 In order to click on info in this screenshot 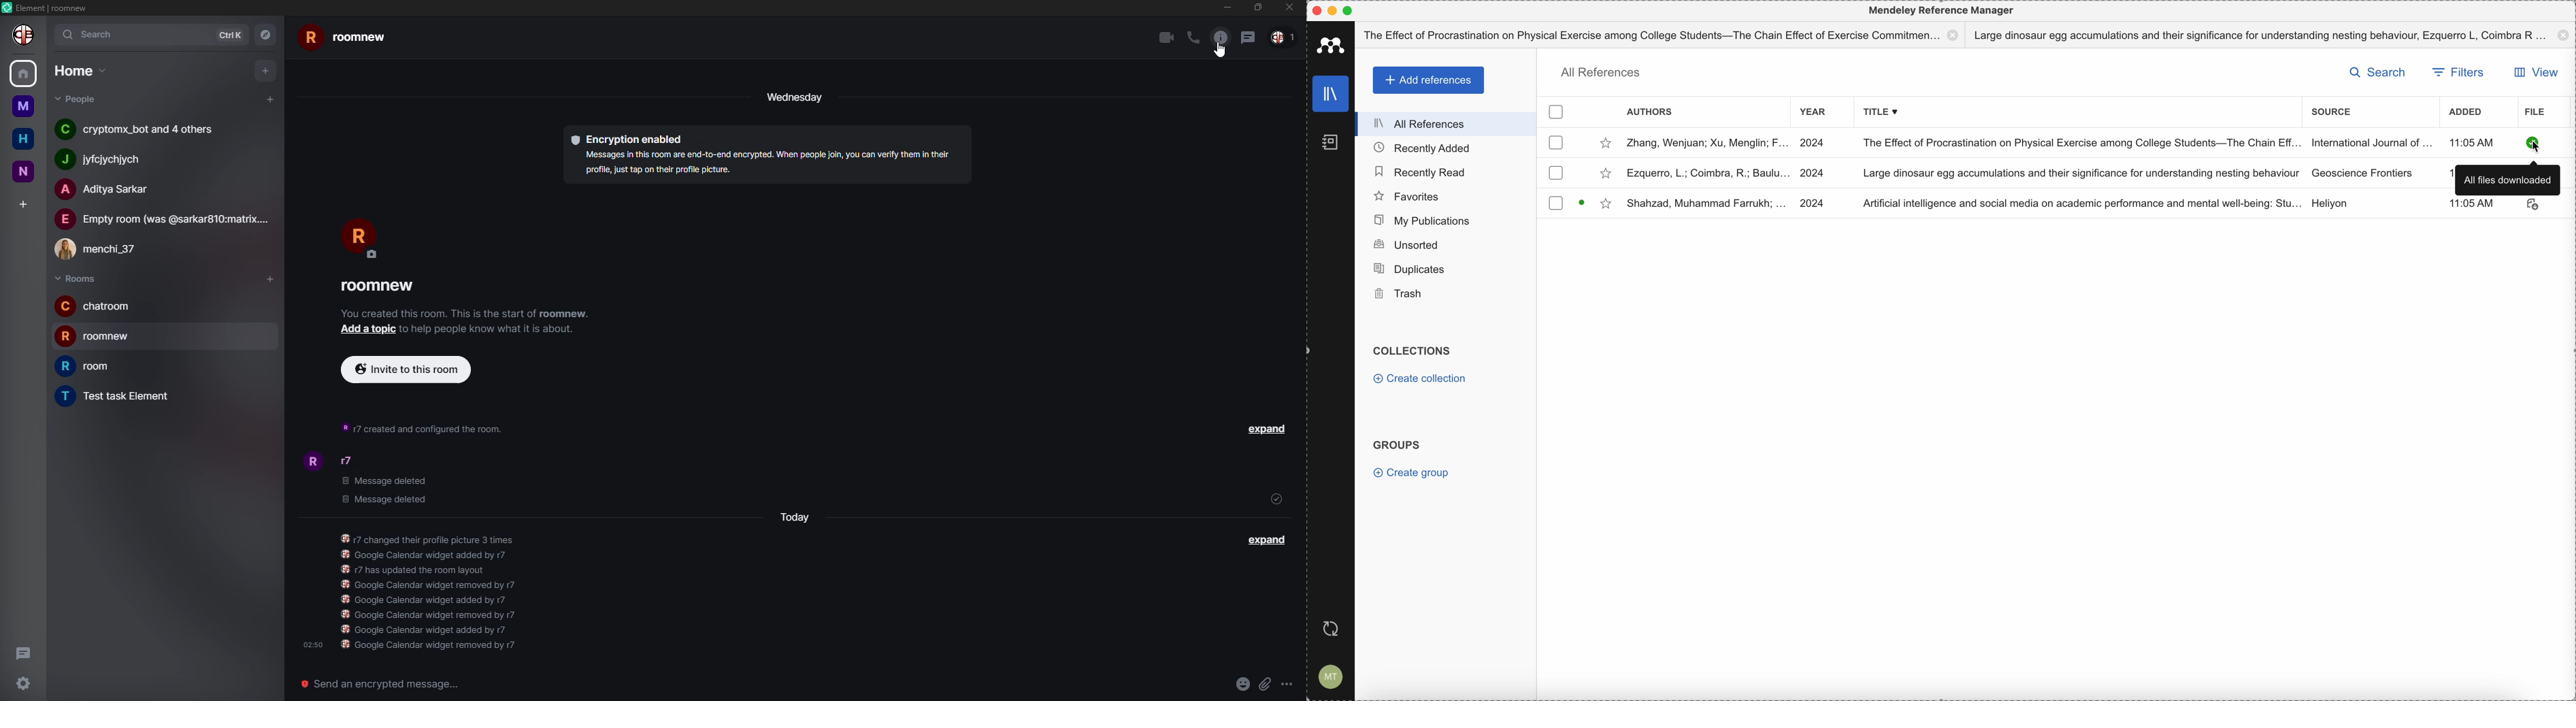, I will do `click(1221, 37)`.